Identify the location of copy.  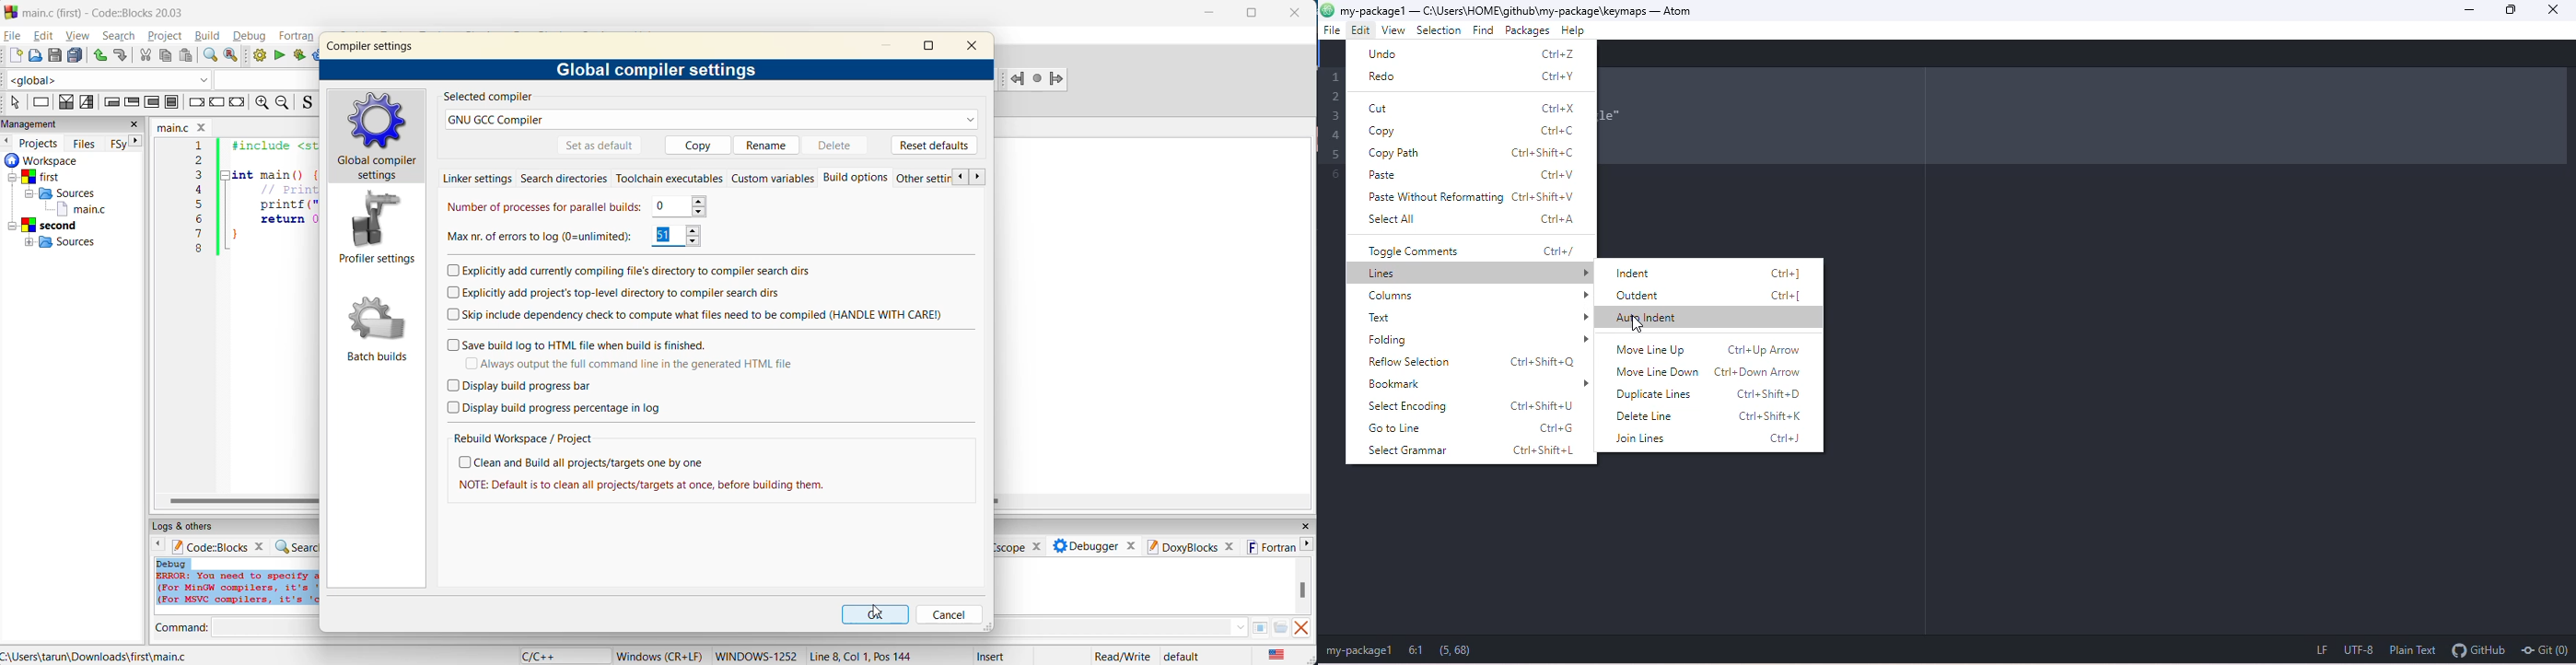
(167, 56).